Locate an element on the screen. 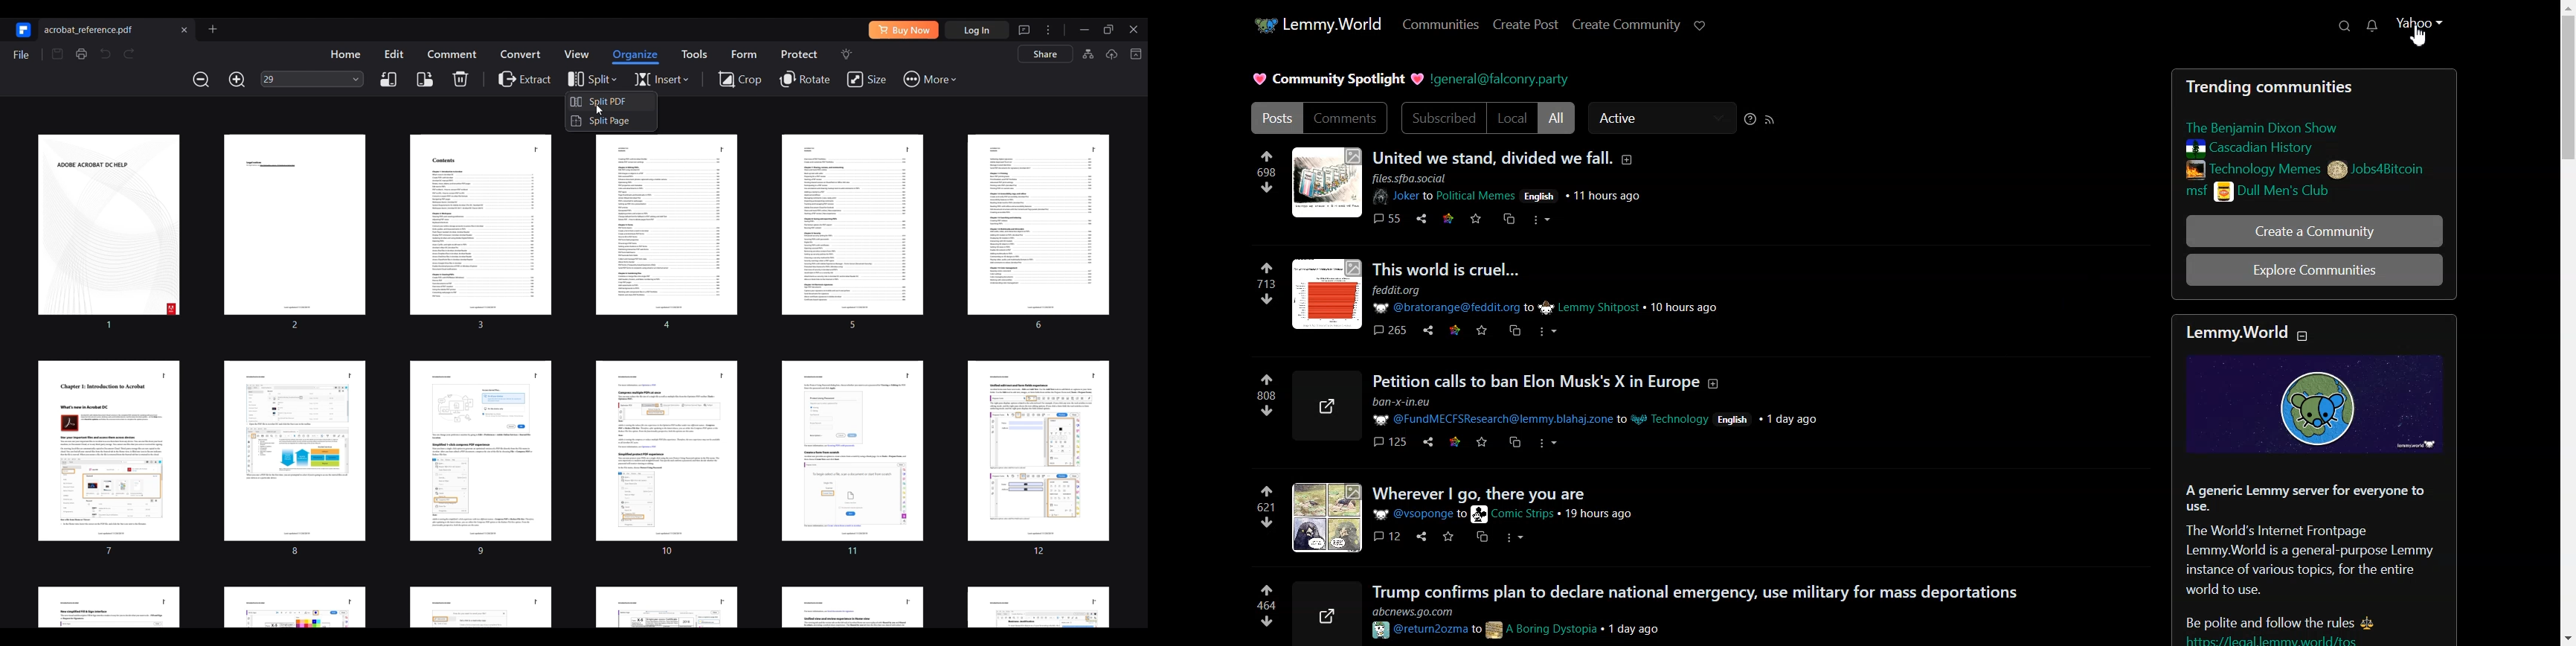 This screenshot has height=672, width=2576. / English is located at coordinates (1735, 419).